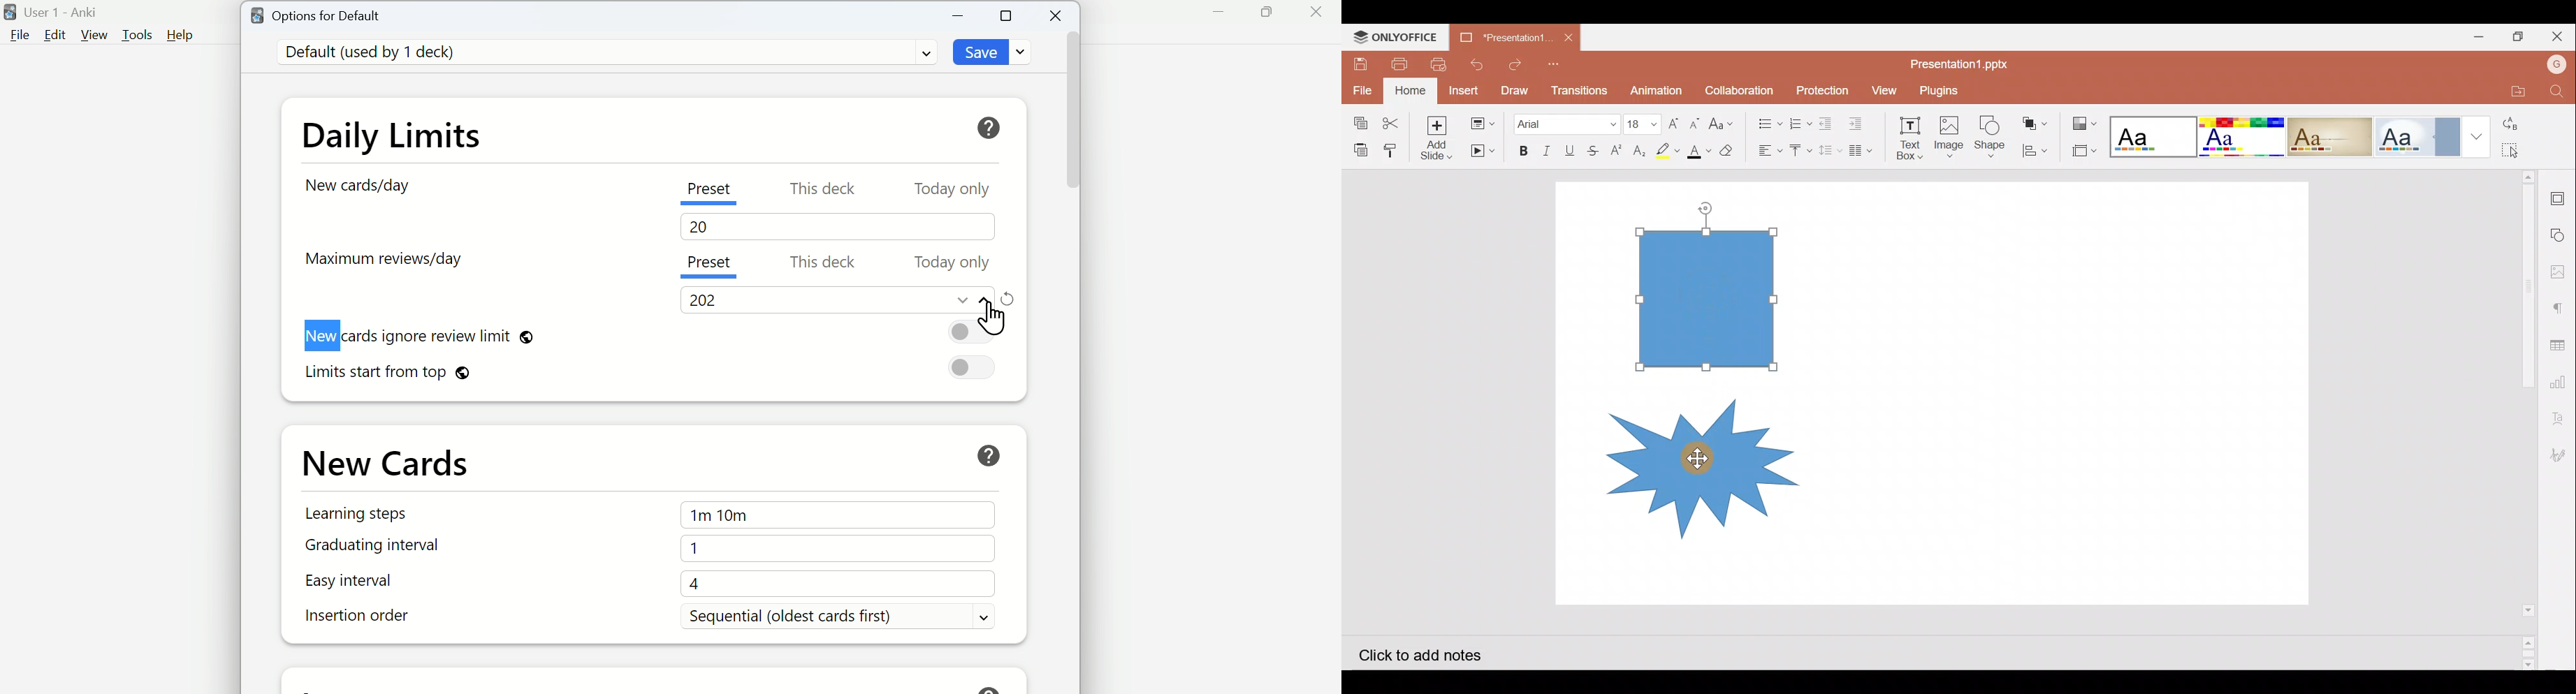 The image size is (2576, 700). I want to click on Refresh, so click(1008, 299).